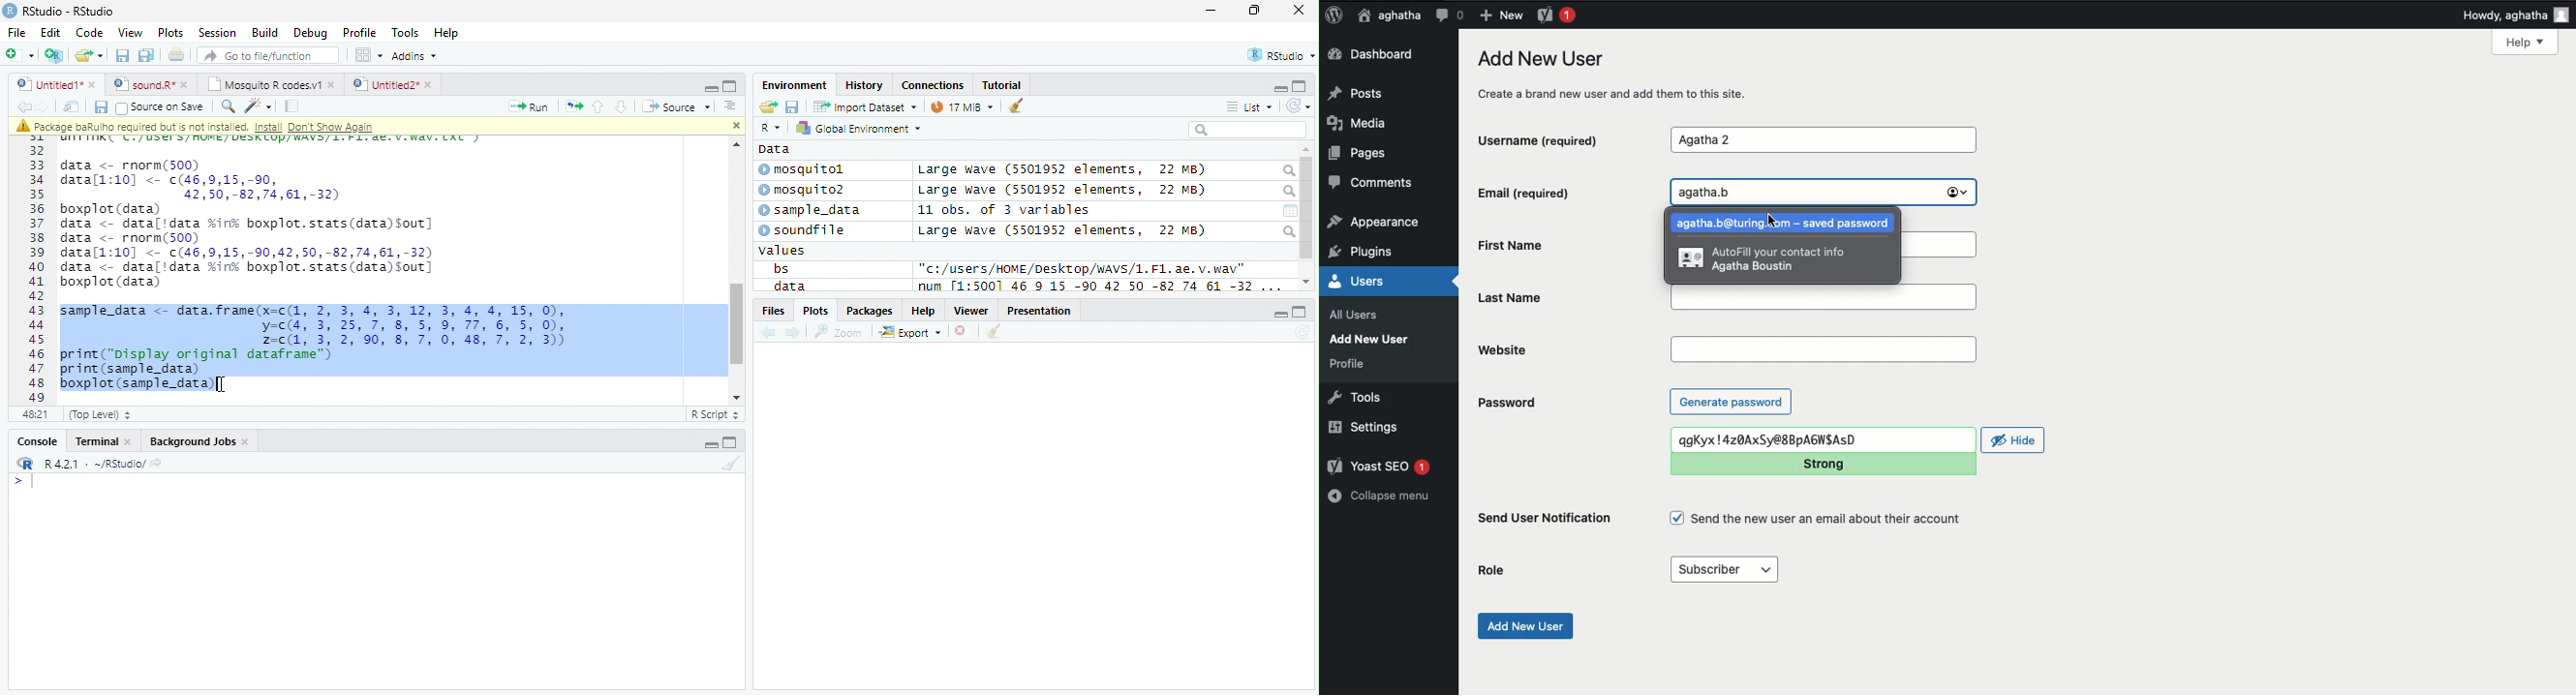 This screenshot has height=700, width=2576. What do you see at coordinates (359, 32) in the screenshot?
I see `Profile` at bounding box center [359, 32].